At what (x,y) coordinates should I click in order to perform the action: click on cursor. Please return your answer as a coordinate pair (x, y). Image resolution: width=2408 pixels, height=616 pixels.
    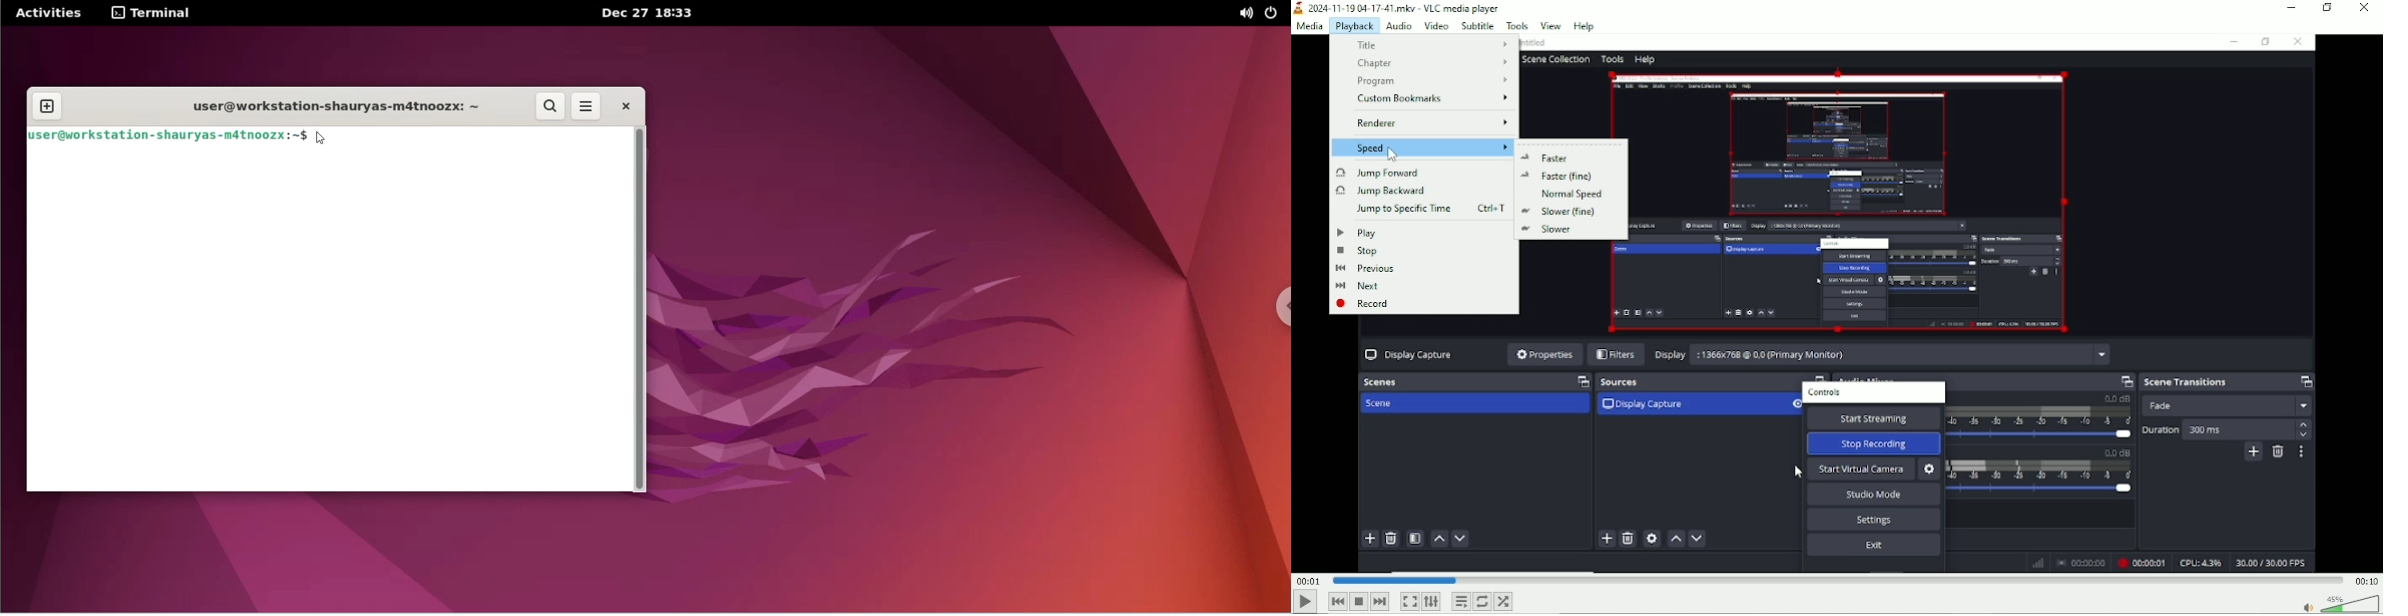
    Looking at the image, I should click on (1392, 158).